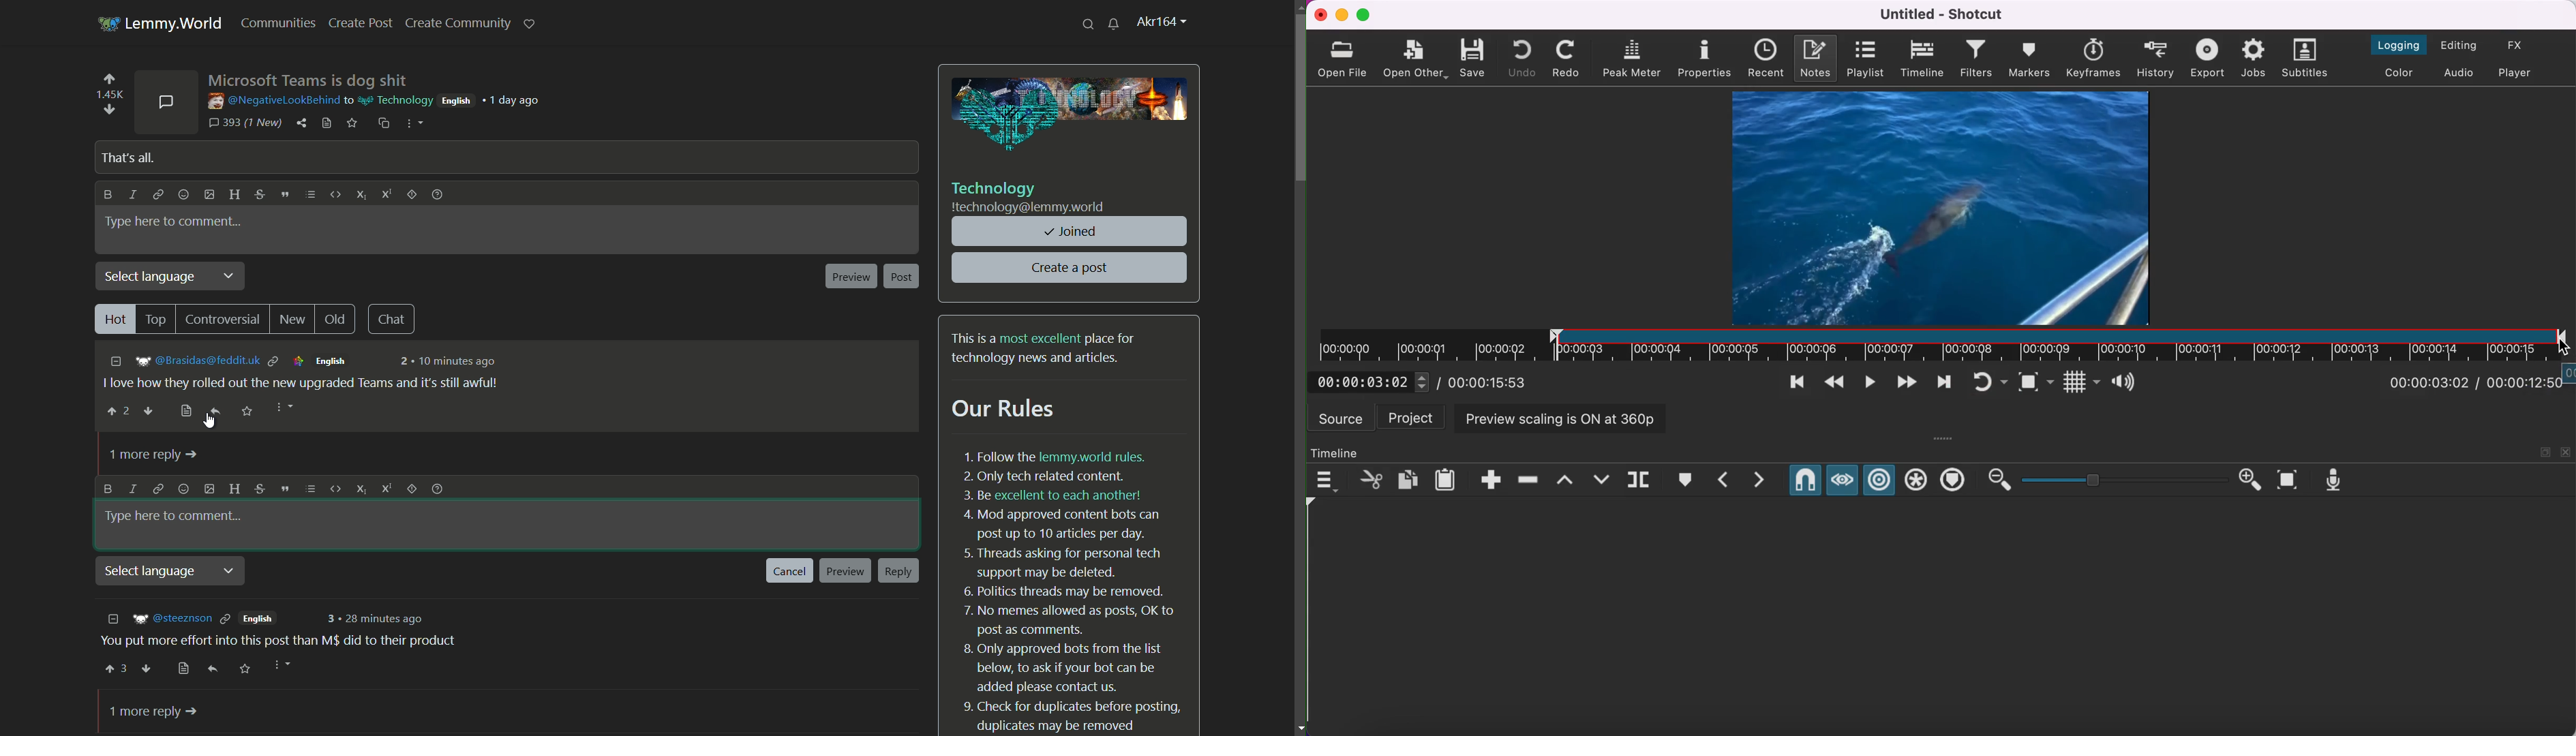 The image size is (2576, 756). What do you see at coordinates (412, 197) in the screenshot?
I see `spoiler` at bounding box center [412, 197].